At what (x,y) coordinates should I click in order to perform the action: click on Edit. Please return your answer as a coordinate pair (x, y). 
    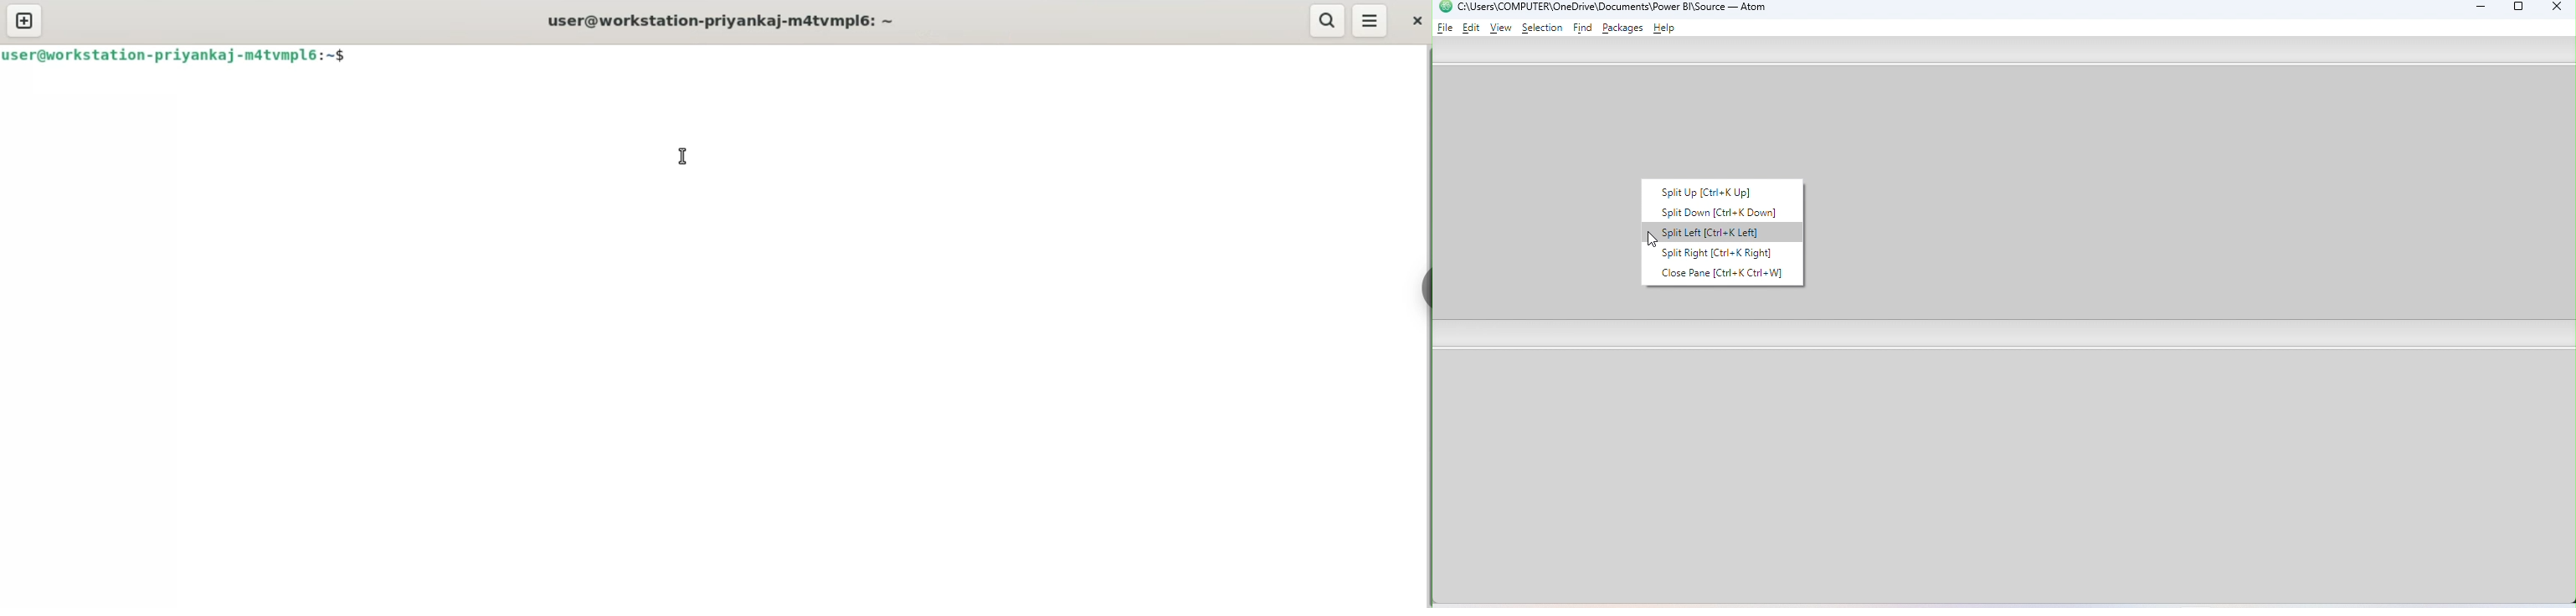
    Looking at the image, I should click on (1473, 27).